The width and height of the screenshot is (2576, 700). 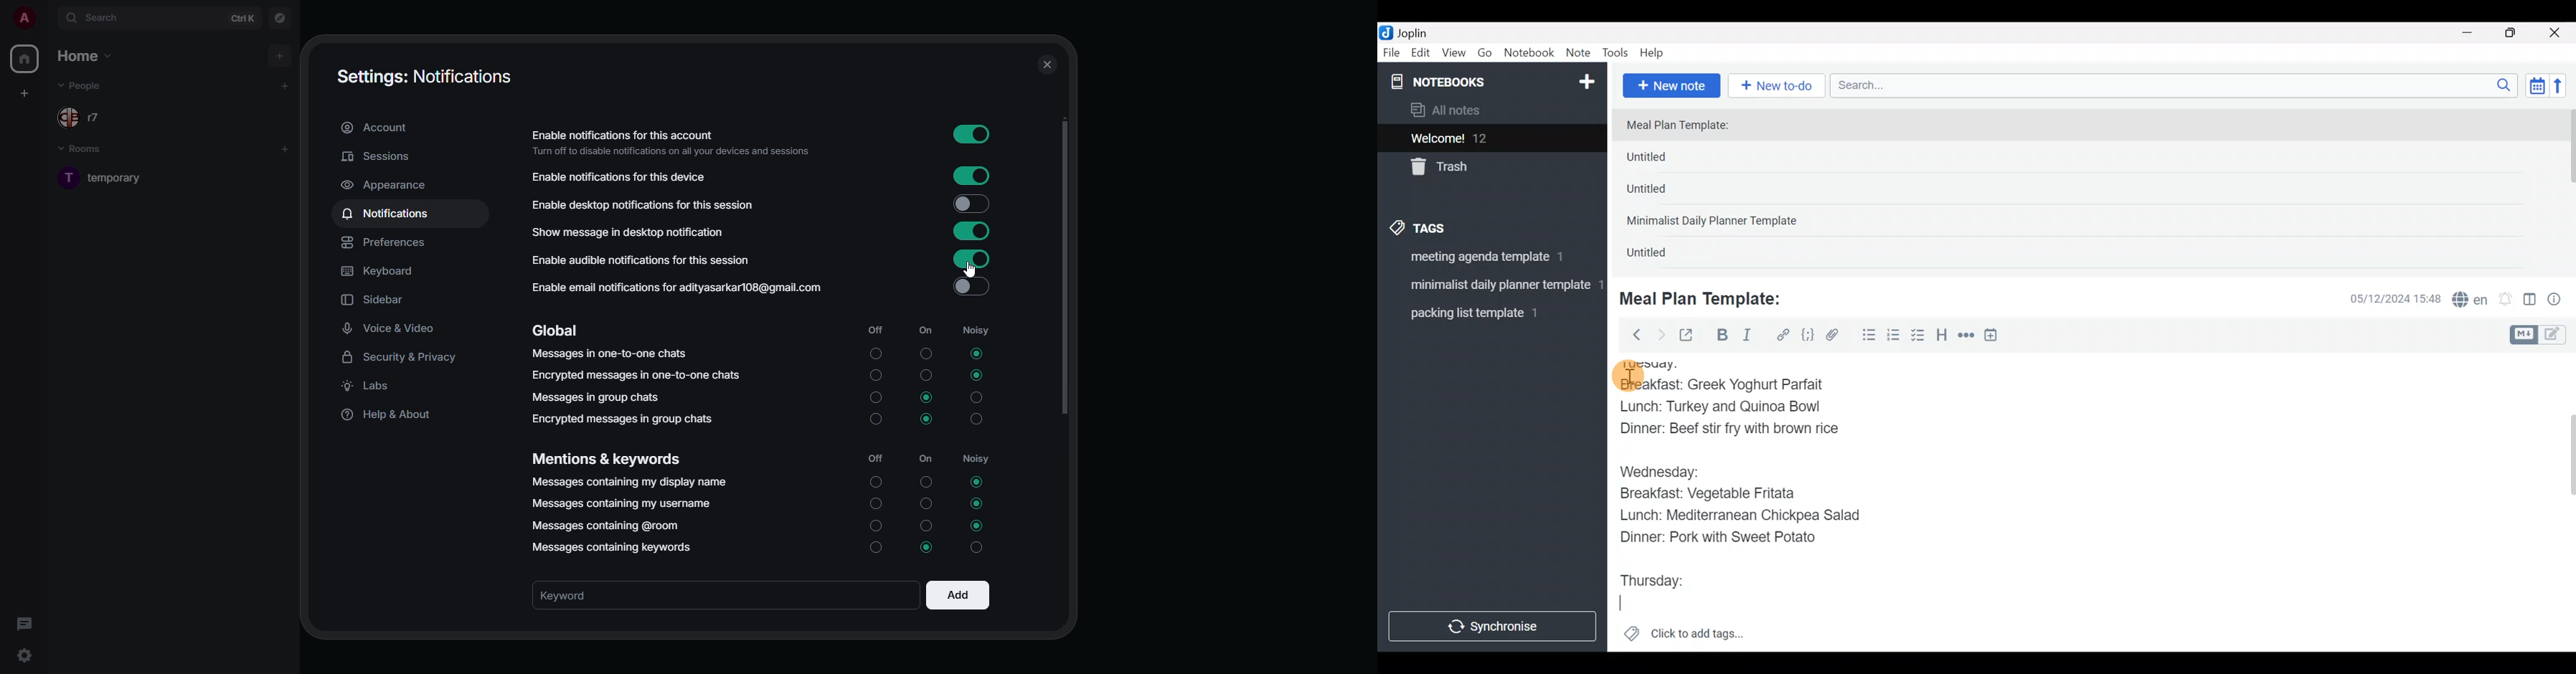 What do you see at coordinates (666, 203) in the screenshot?
I see `enable desktop notifications for this session` at bounding box center [666, 203].